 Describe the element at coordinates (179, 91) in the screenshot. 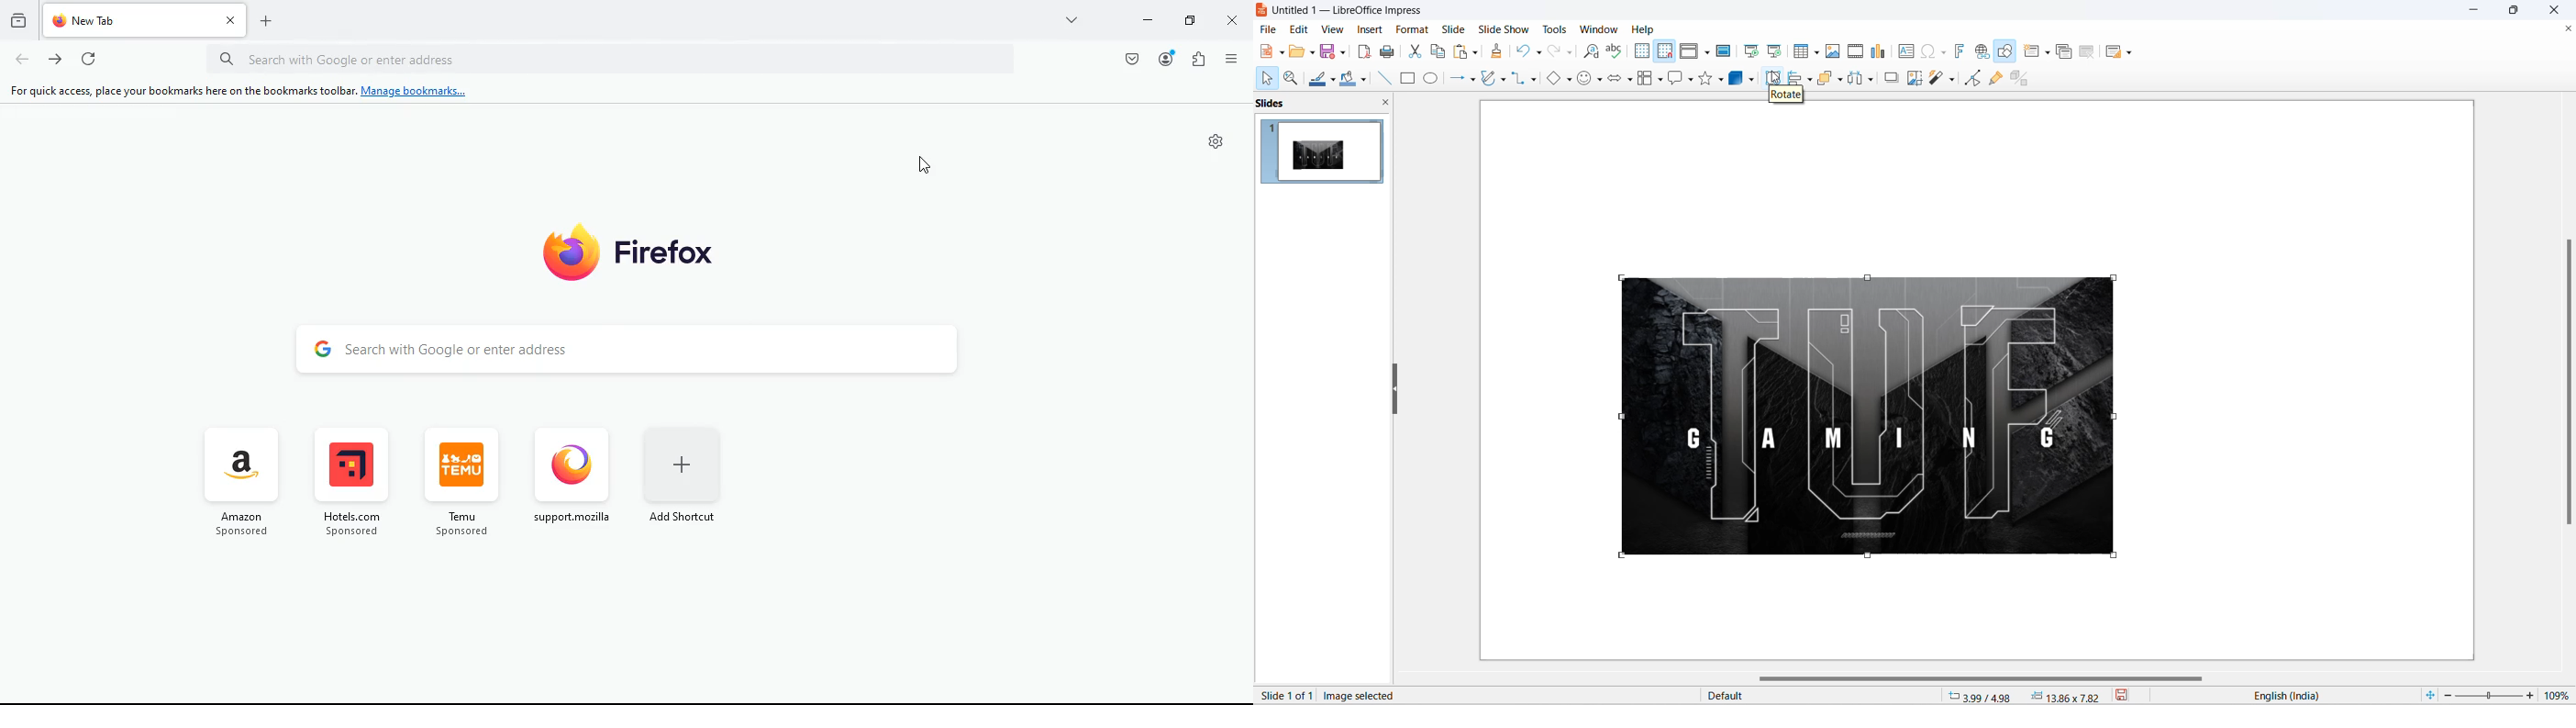

I see `For quick access, place your bookmarks here on the bookmarks toolbar` at that location.